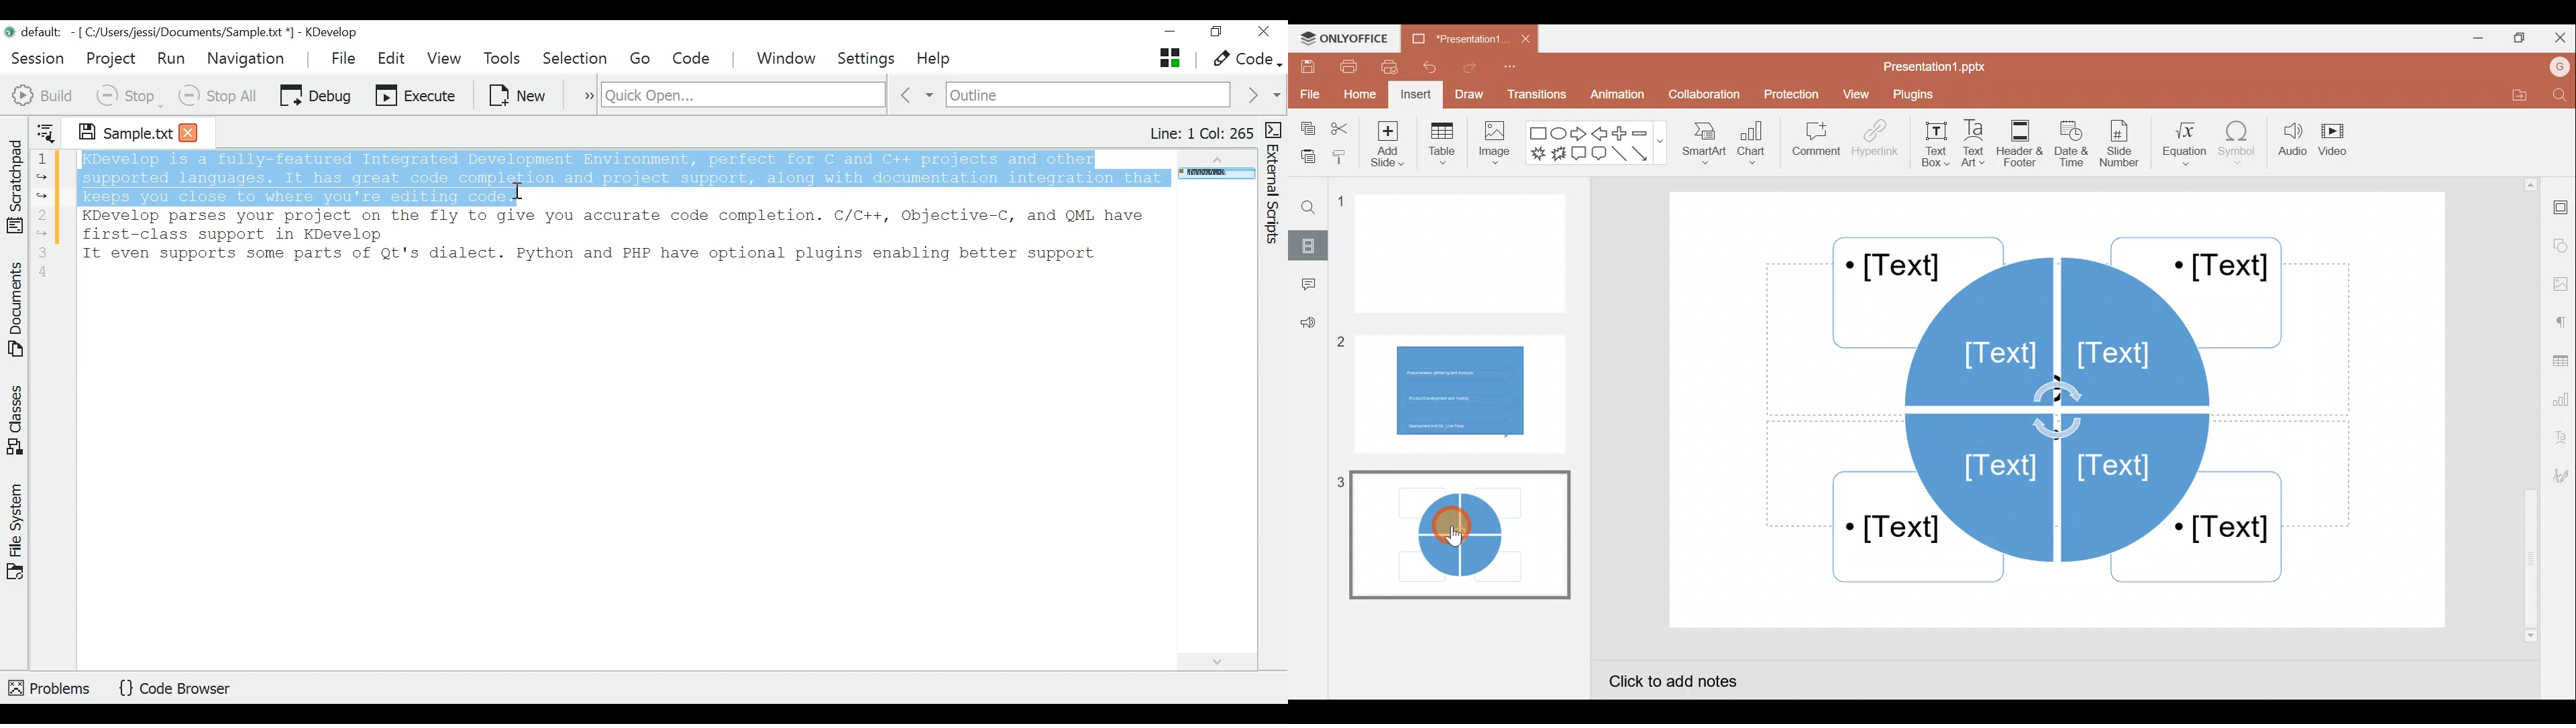 The image size is (2576, 728). Describe the element at coordinates (2559, 476) in the screenshot. I see `Signature settings` at that location.